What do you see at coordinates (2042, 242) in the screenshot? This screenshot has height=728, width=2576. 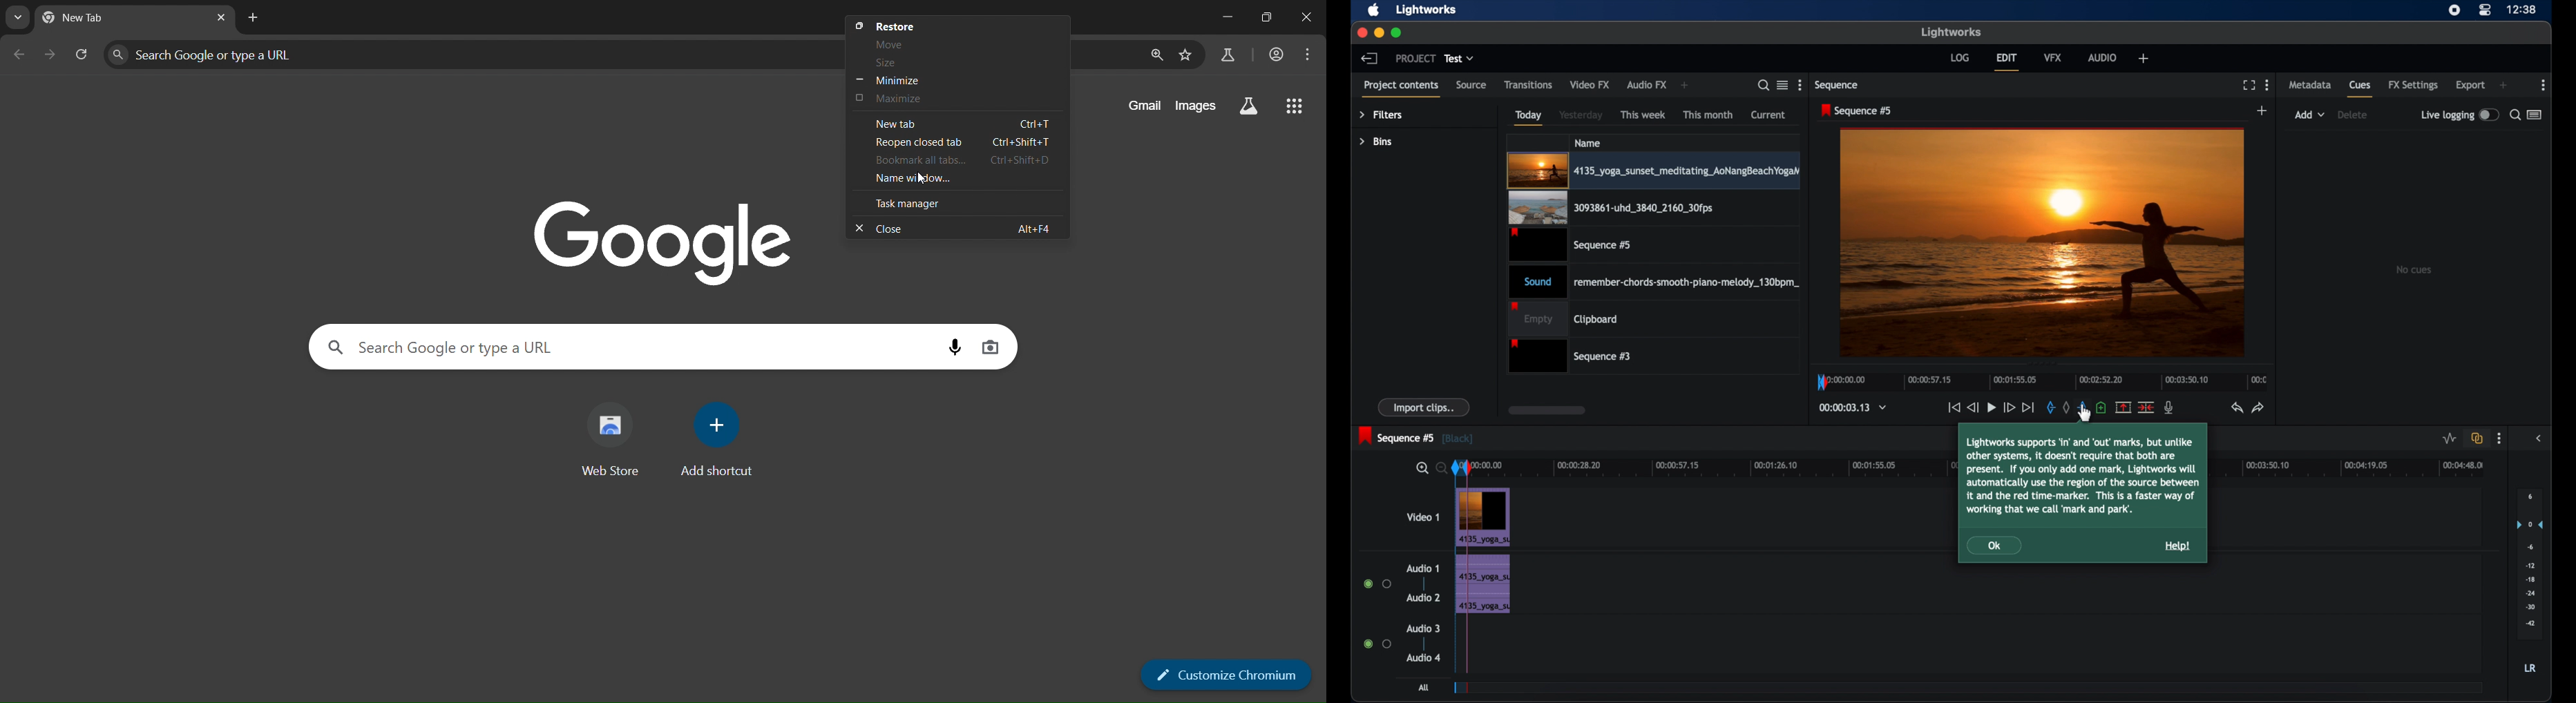 I see `video preview` at bounding box center [2042, 242].